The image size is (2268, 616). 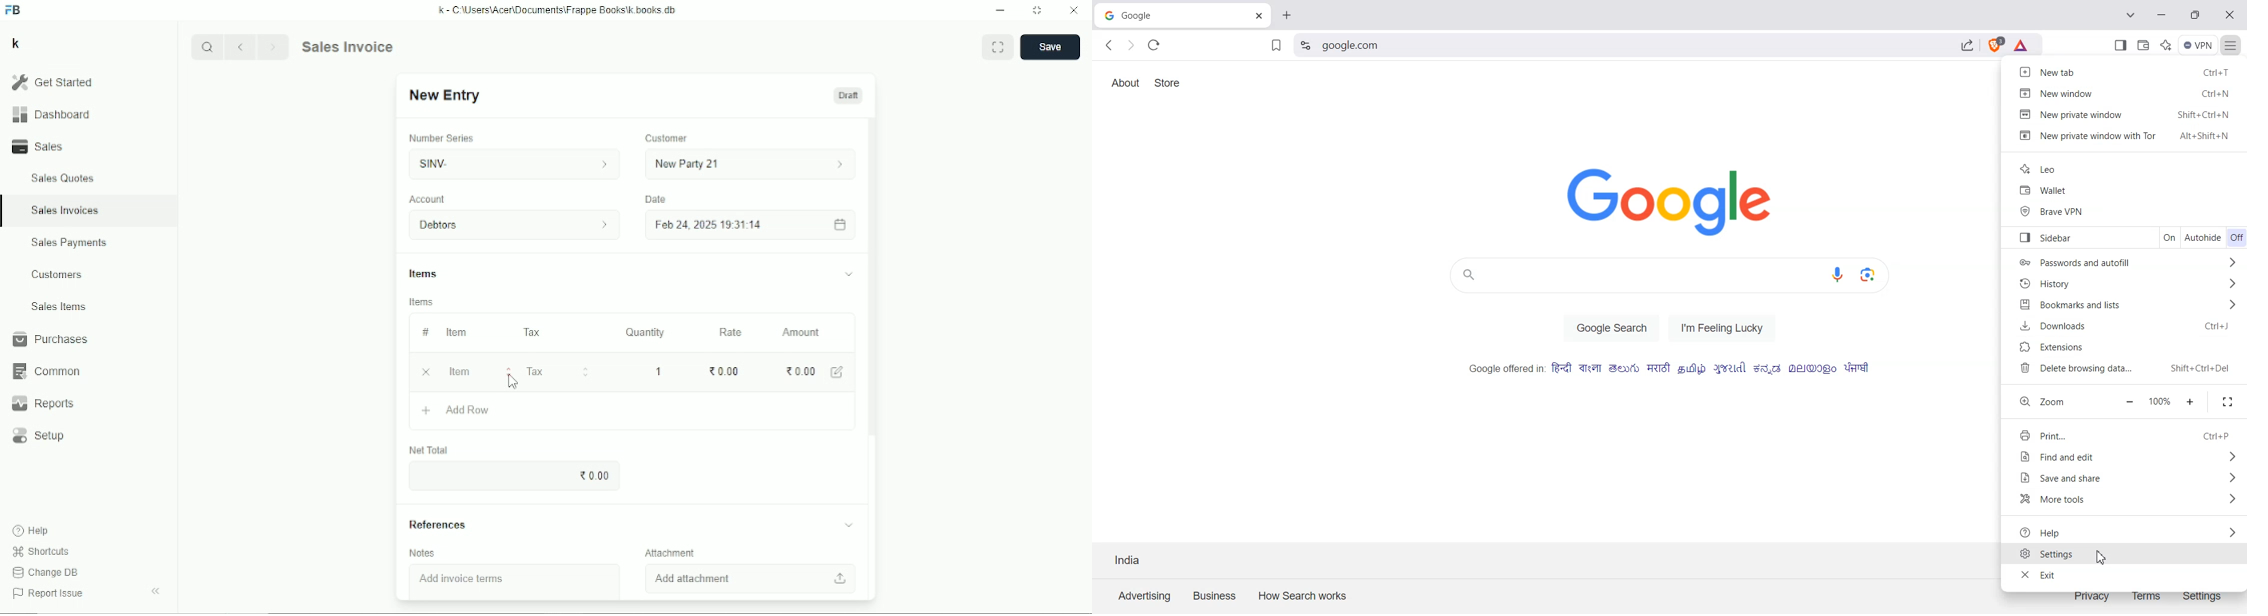 What do you see at coordinates (1074, 11) in the screenshot?
I see `Close` at bounding box center [1074, 11].